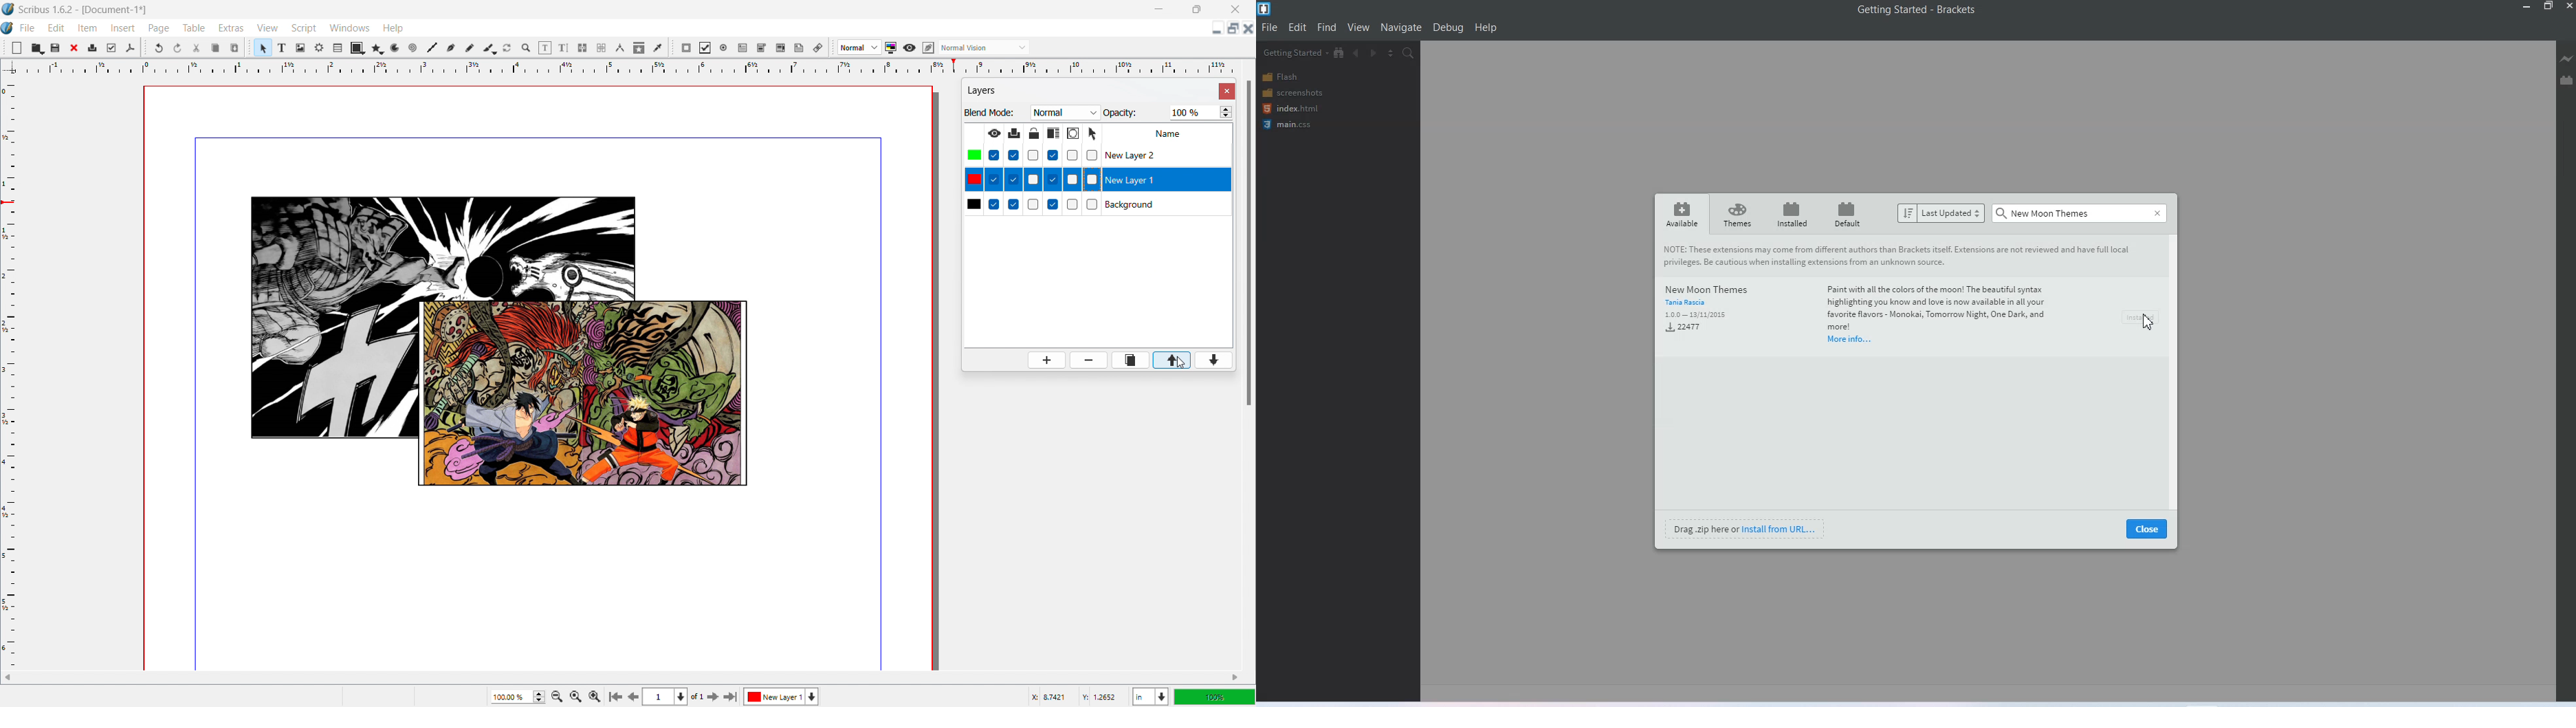 This screenshot has height=728, width=2576. I want to click on save, so click(56, 48).